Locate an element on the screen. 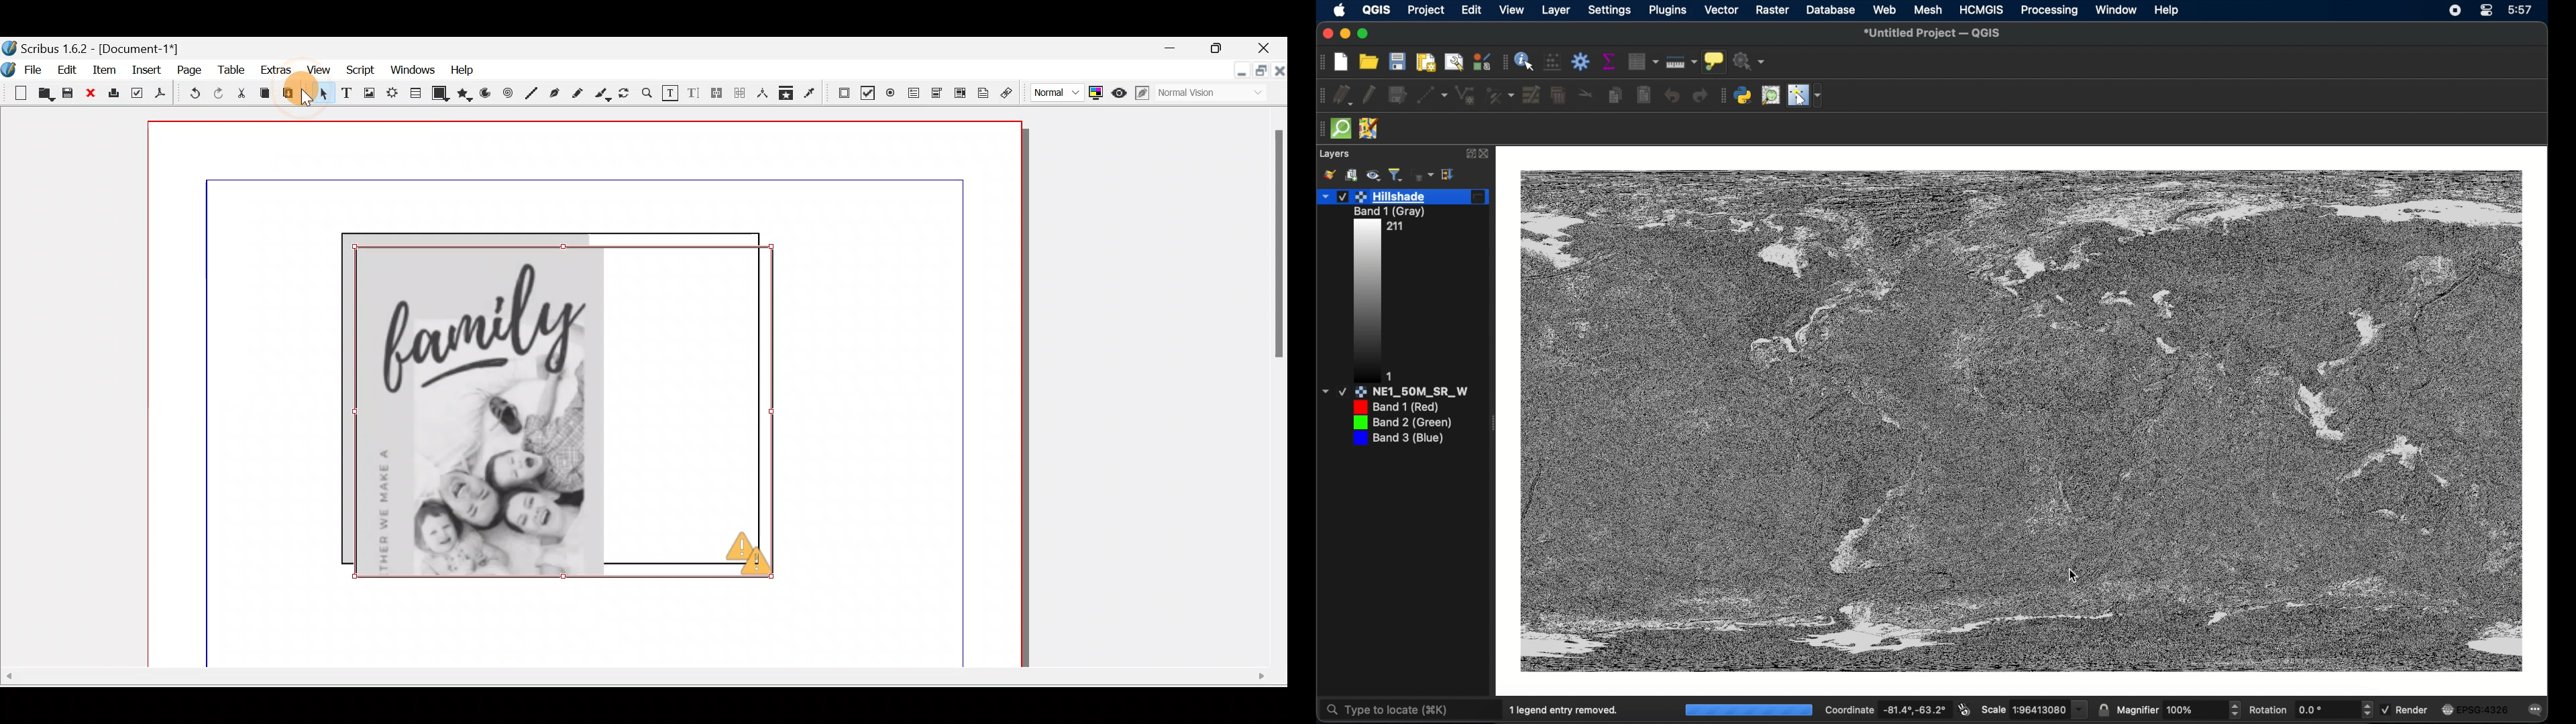  Maximise is located at coordinates (1218, 48).